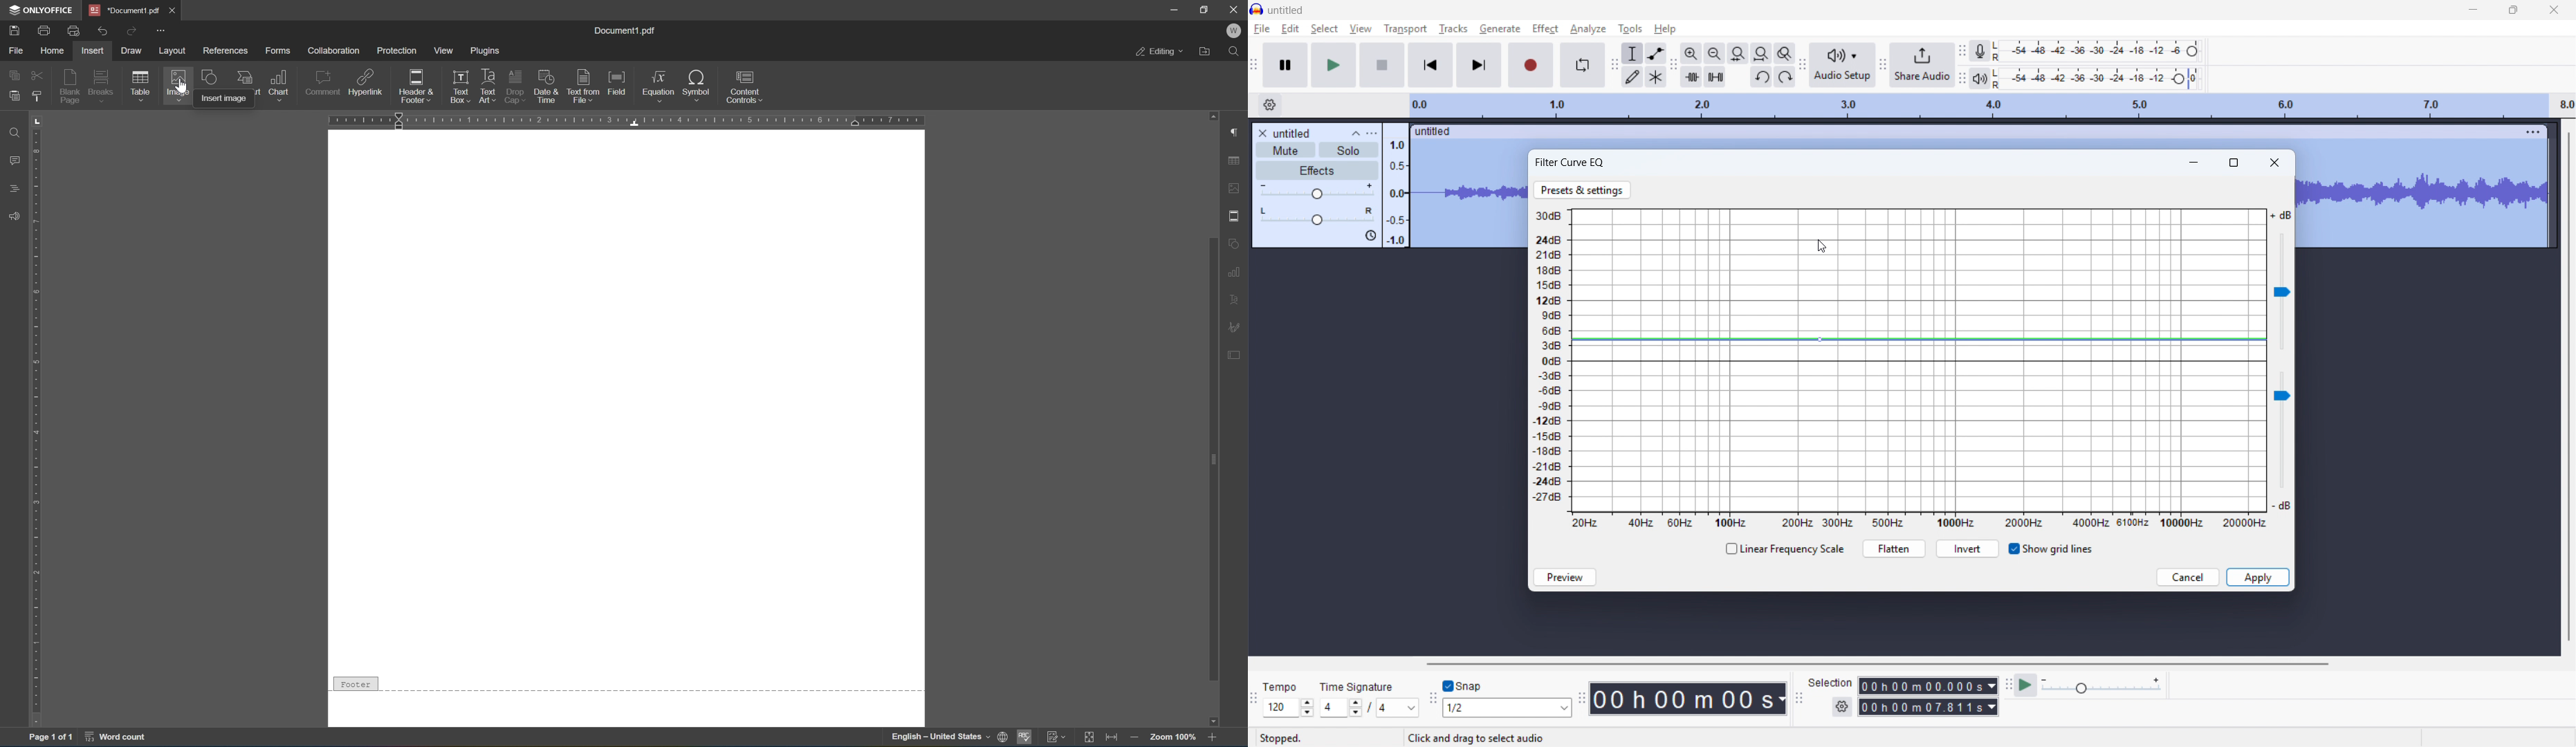 Image resolution: width=2576 pixels, height=756 pixels. What do you see at coordinates (1690, 699) in the screenshot?
I see `Timestamp ` at bounding box center [1690, 699].